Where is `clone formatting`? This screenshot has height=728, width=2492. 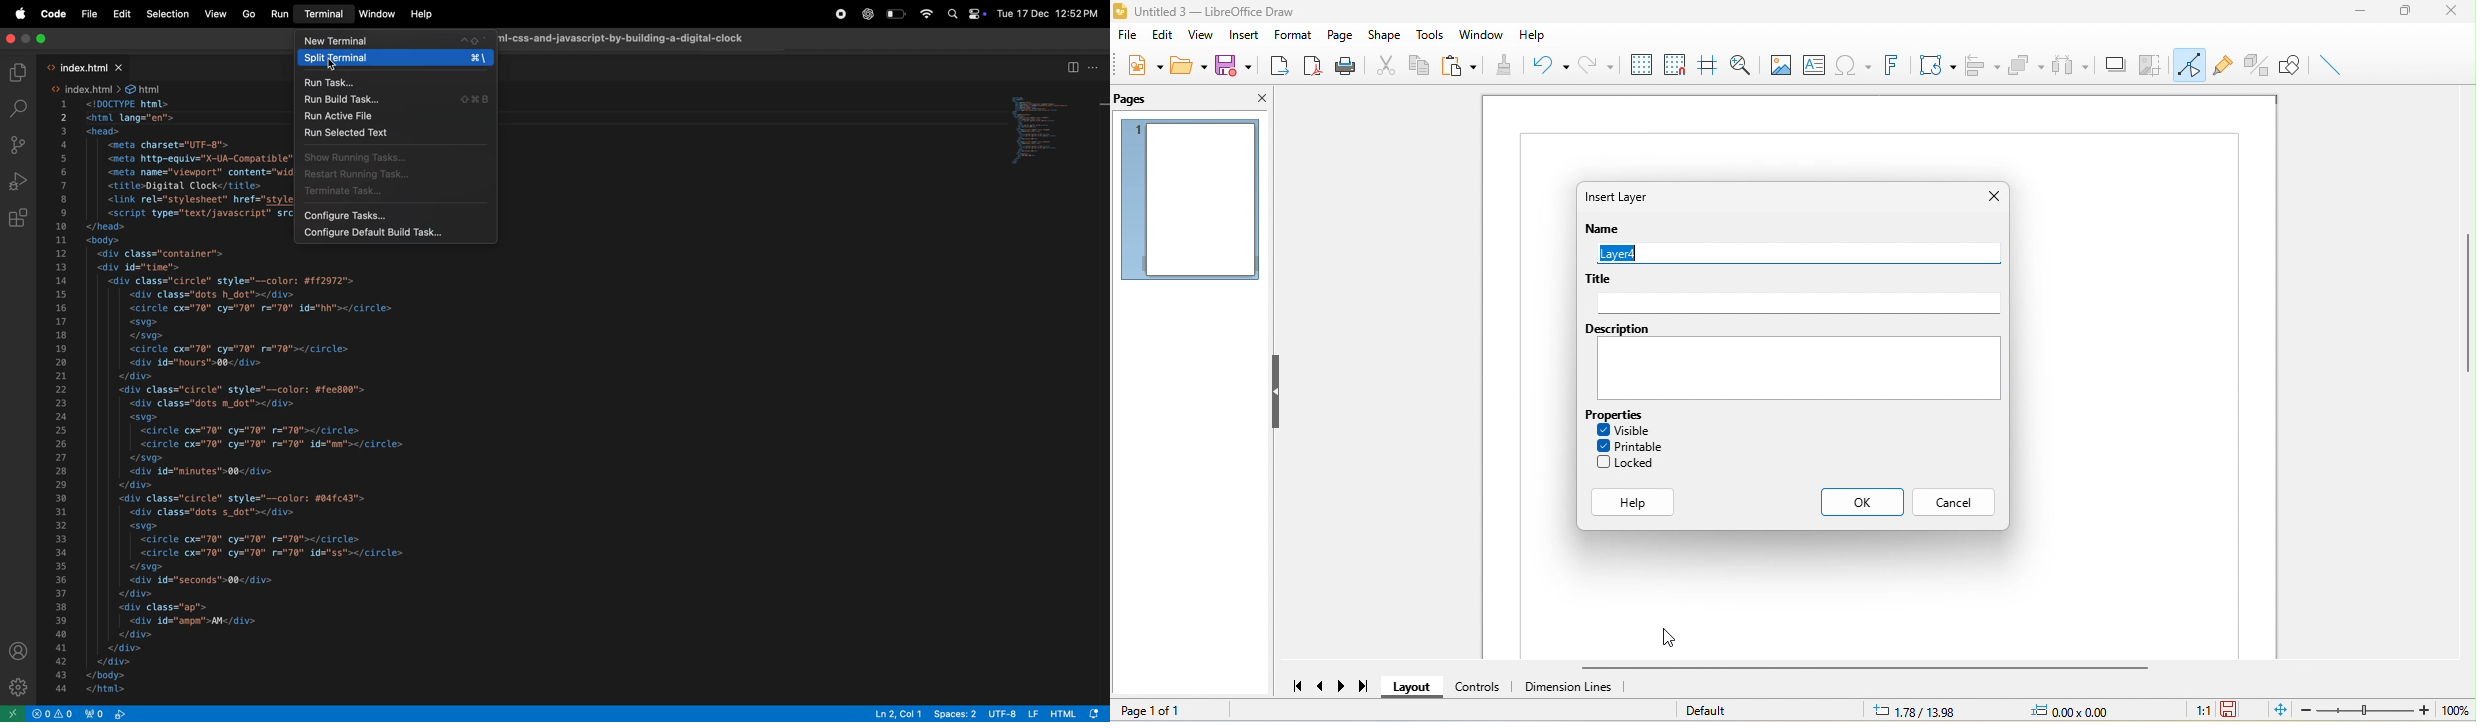
clone formatting is located at coordinates (1503, 66).